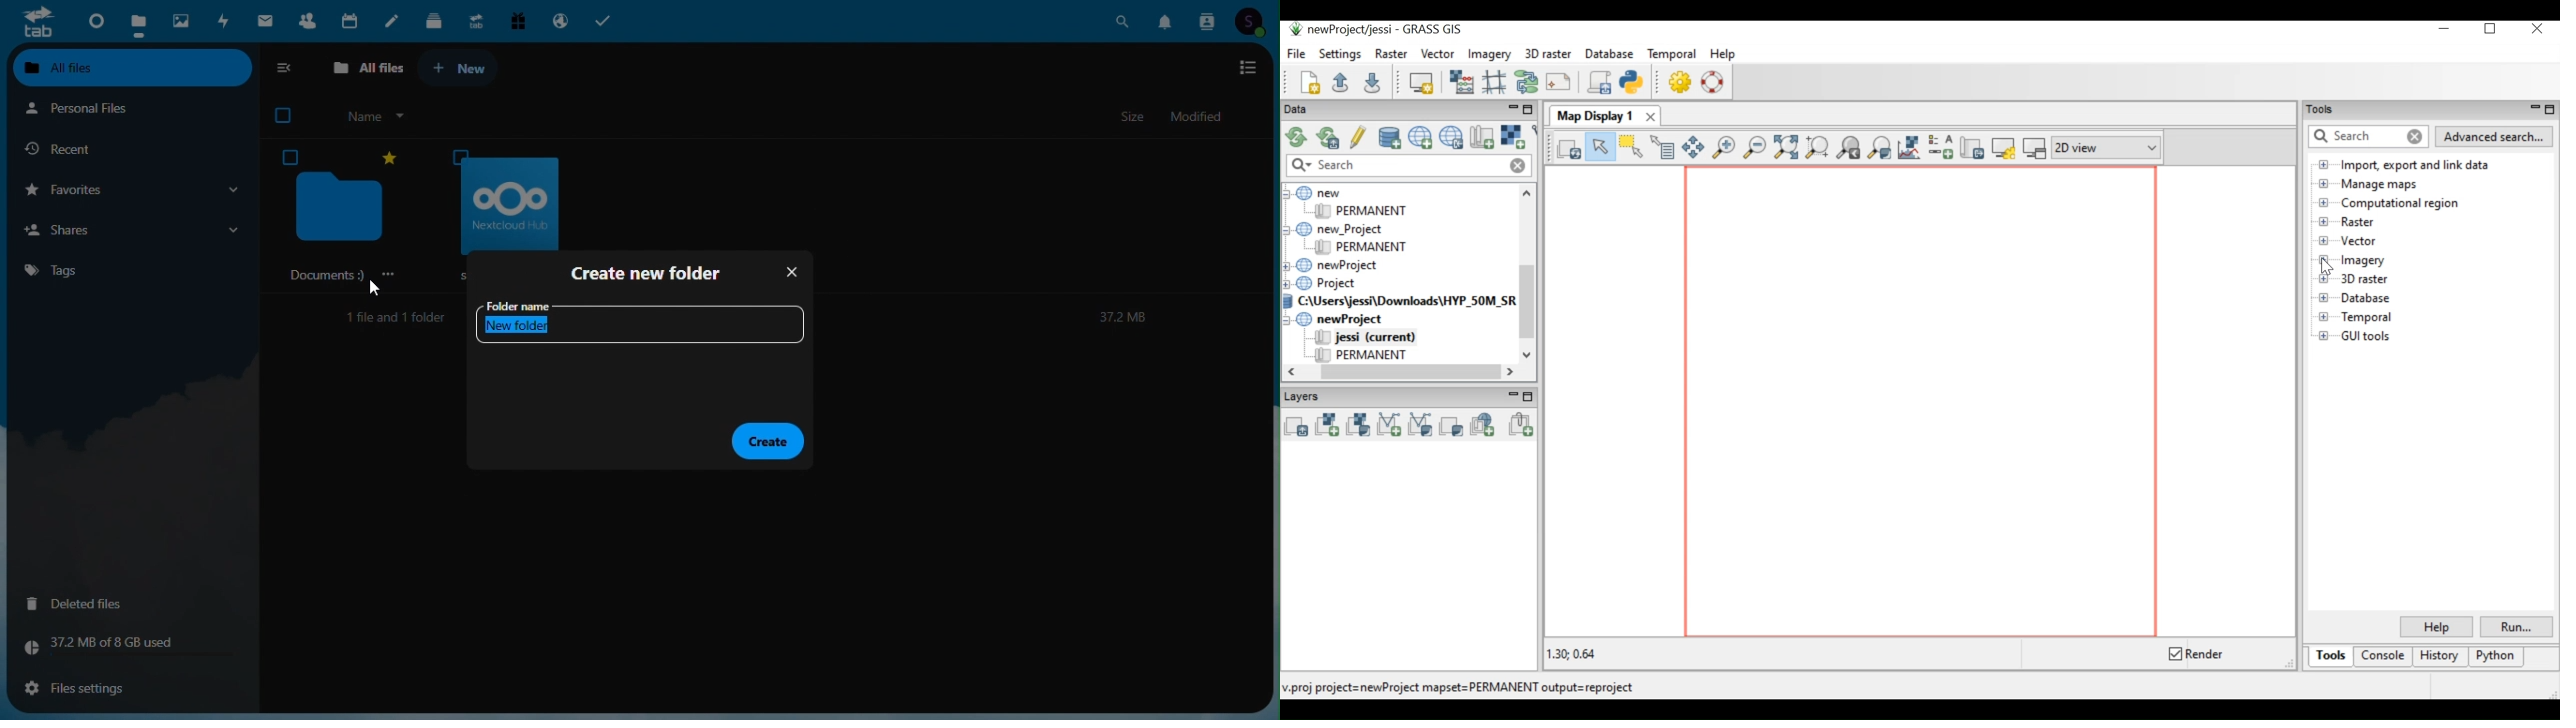 This screenshot has height=728, width=2576. What do you see at coordinates (287, 65) in the screenshot?
I see `collapse side bar` at bounding box center [287, 65].